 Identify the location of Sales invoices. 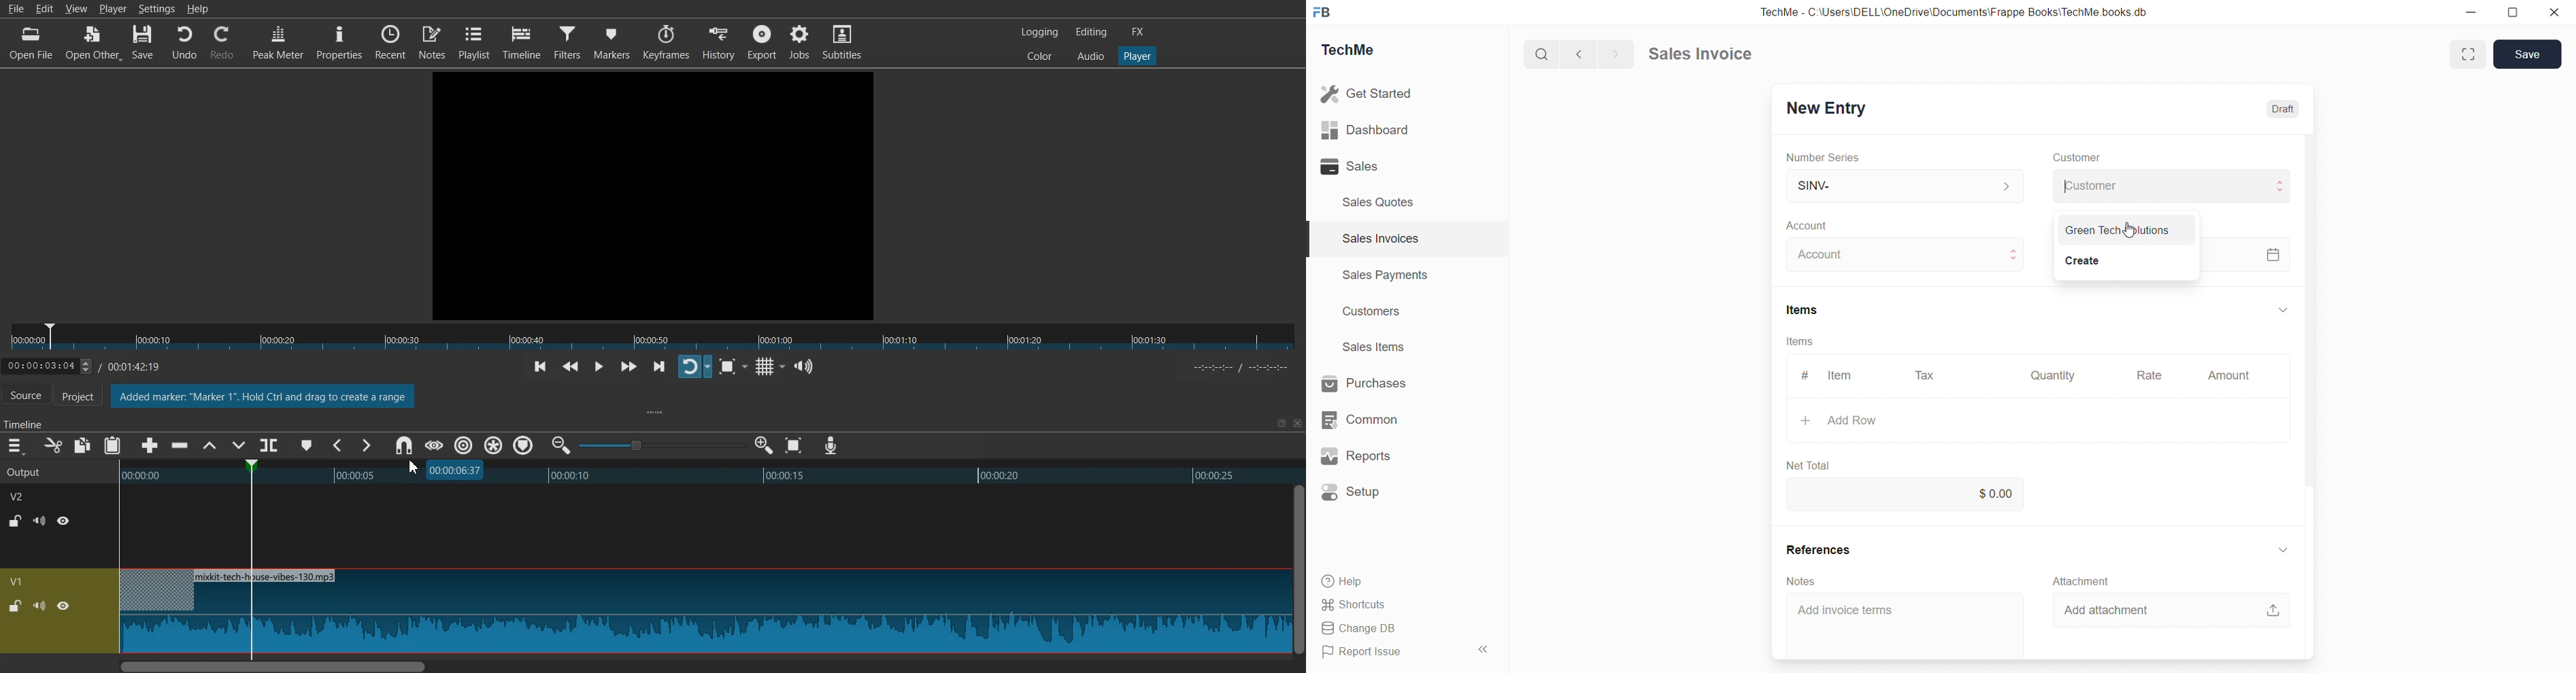
(1379, 238).